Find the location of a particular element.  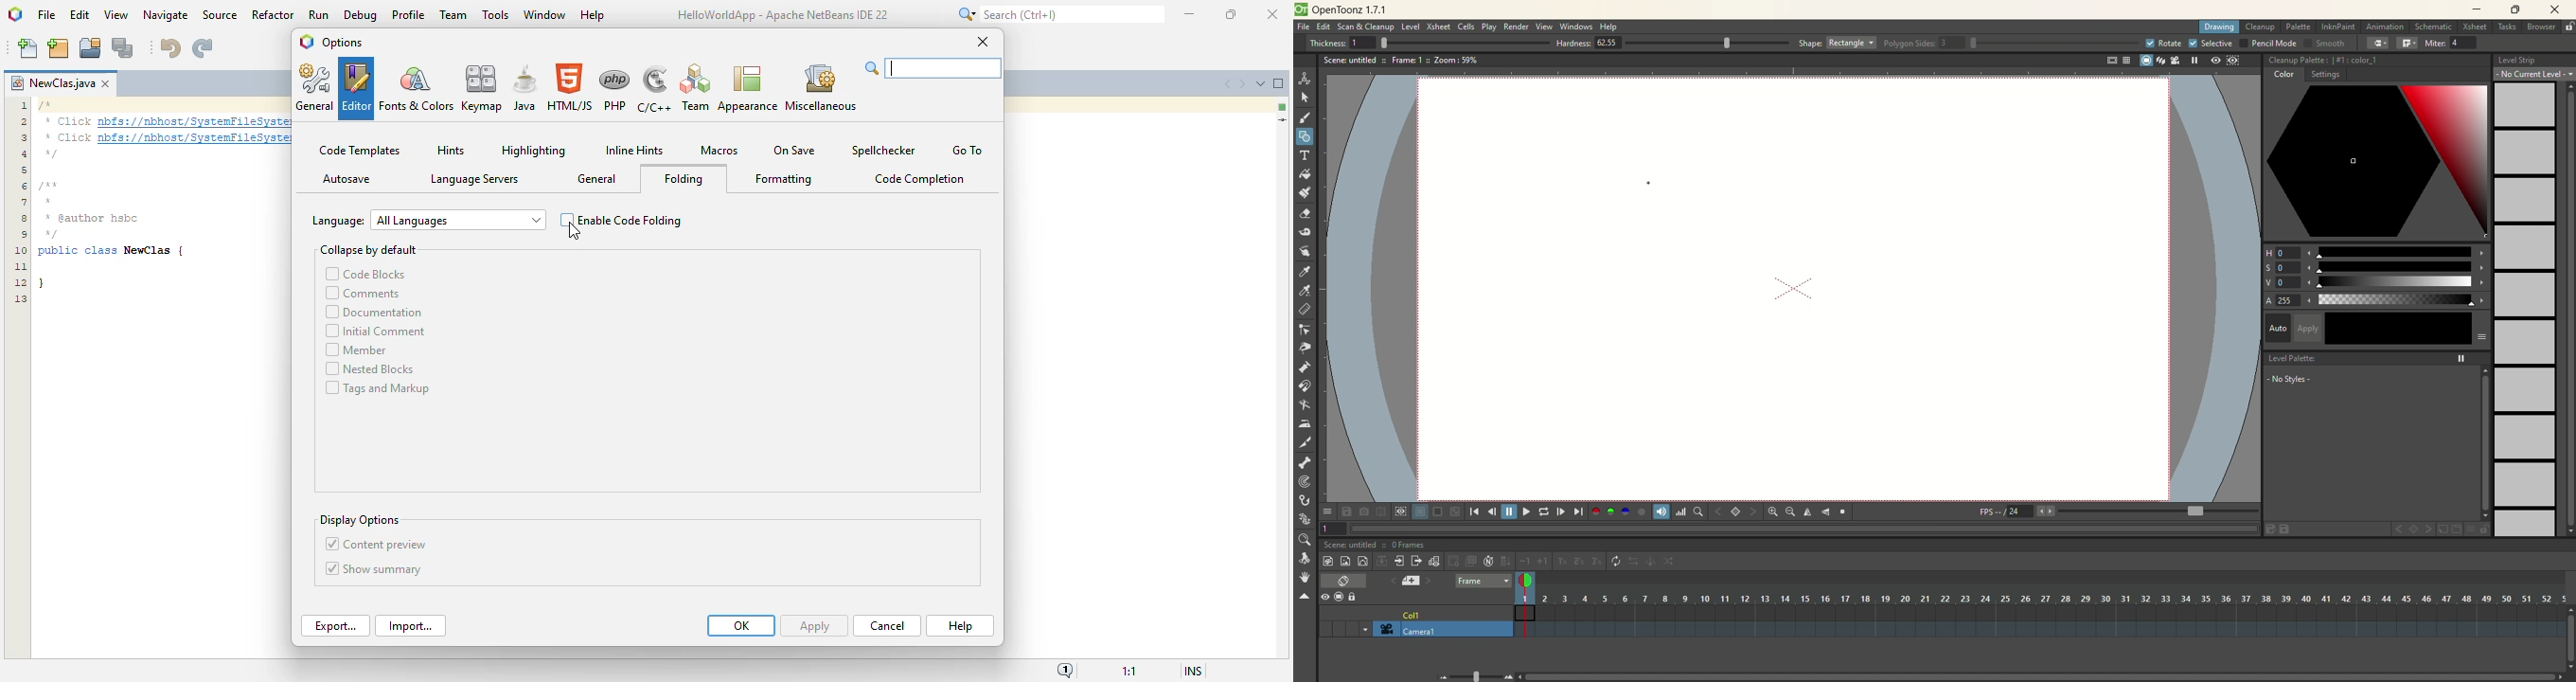

export is located at coordinates (336, 626).